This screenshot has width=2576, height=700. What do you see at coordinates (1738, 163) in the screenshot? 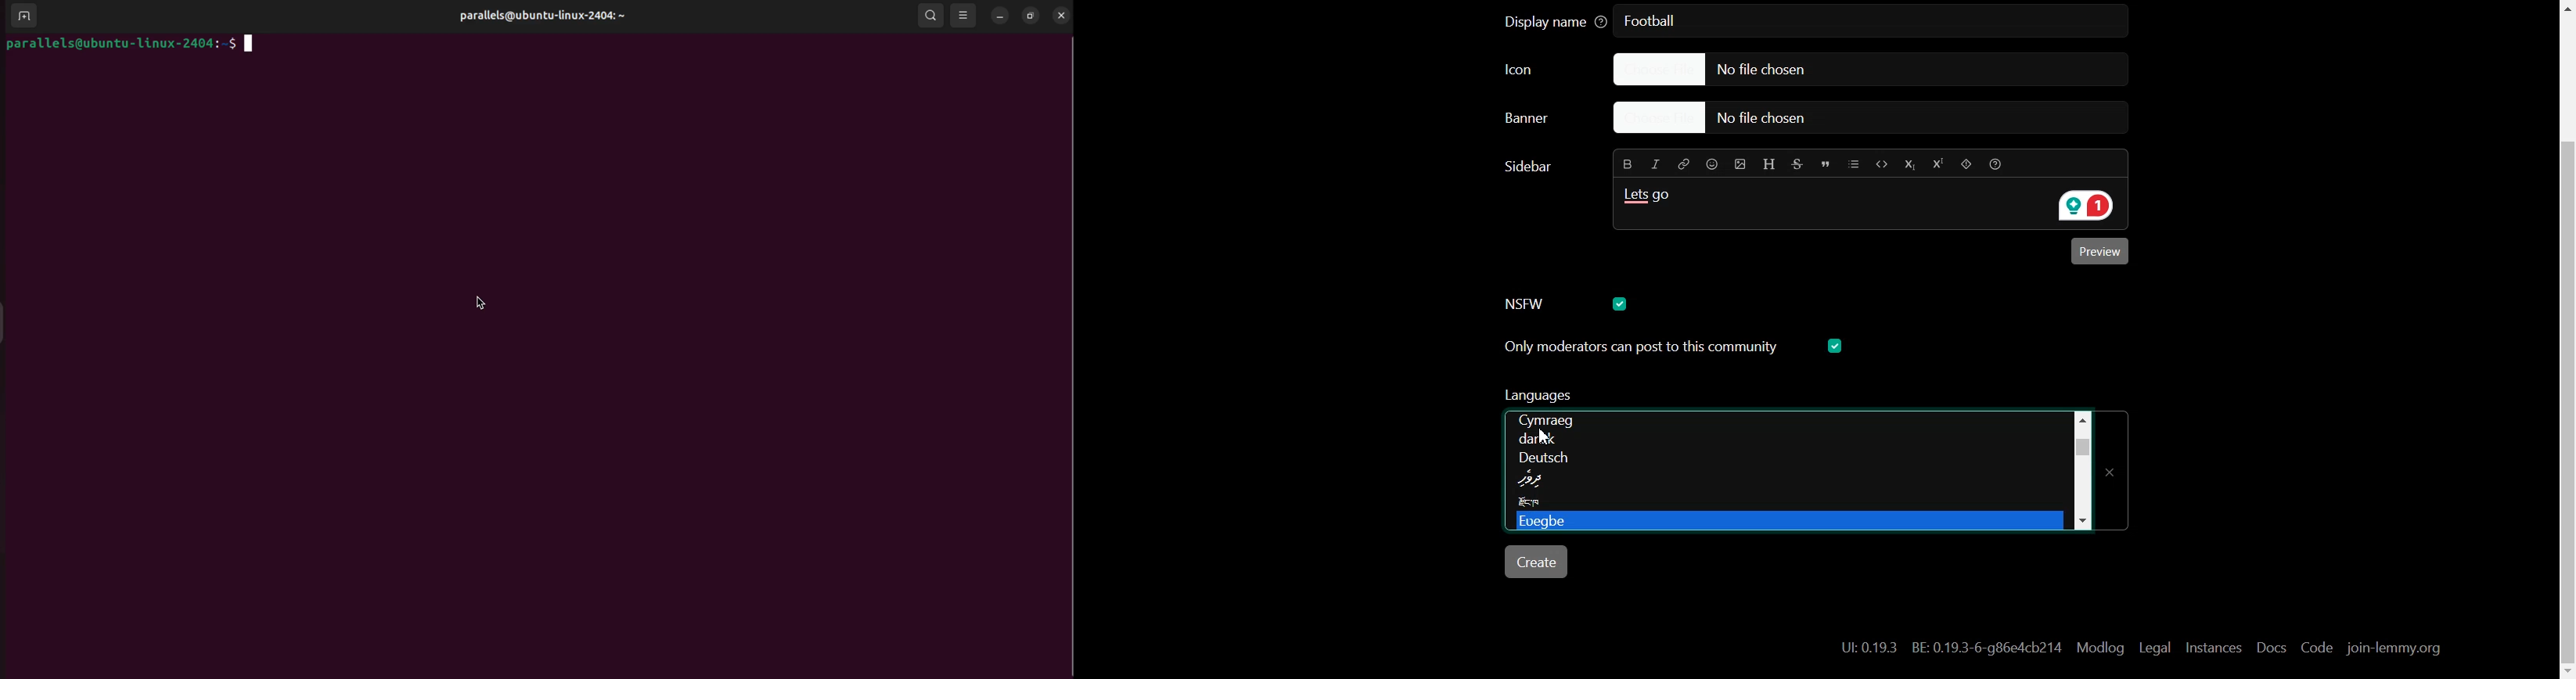
I see `Insert Picture` at bounding box center [1738, 163].